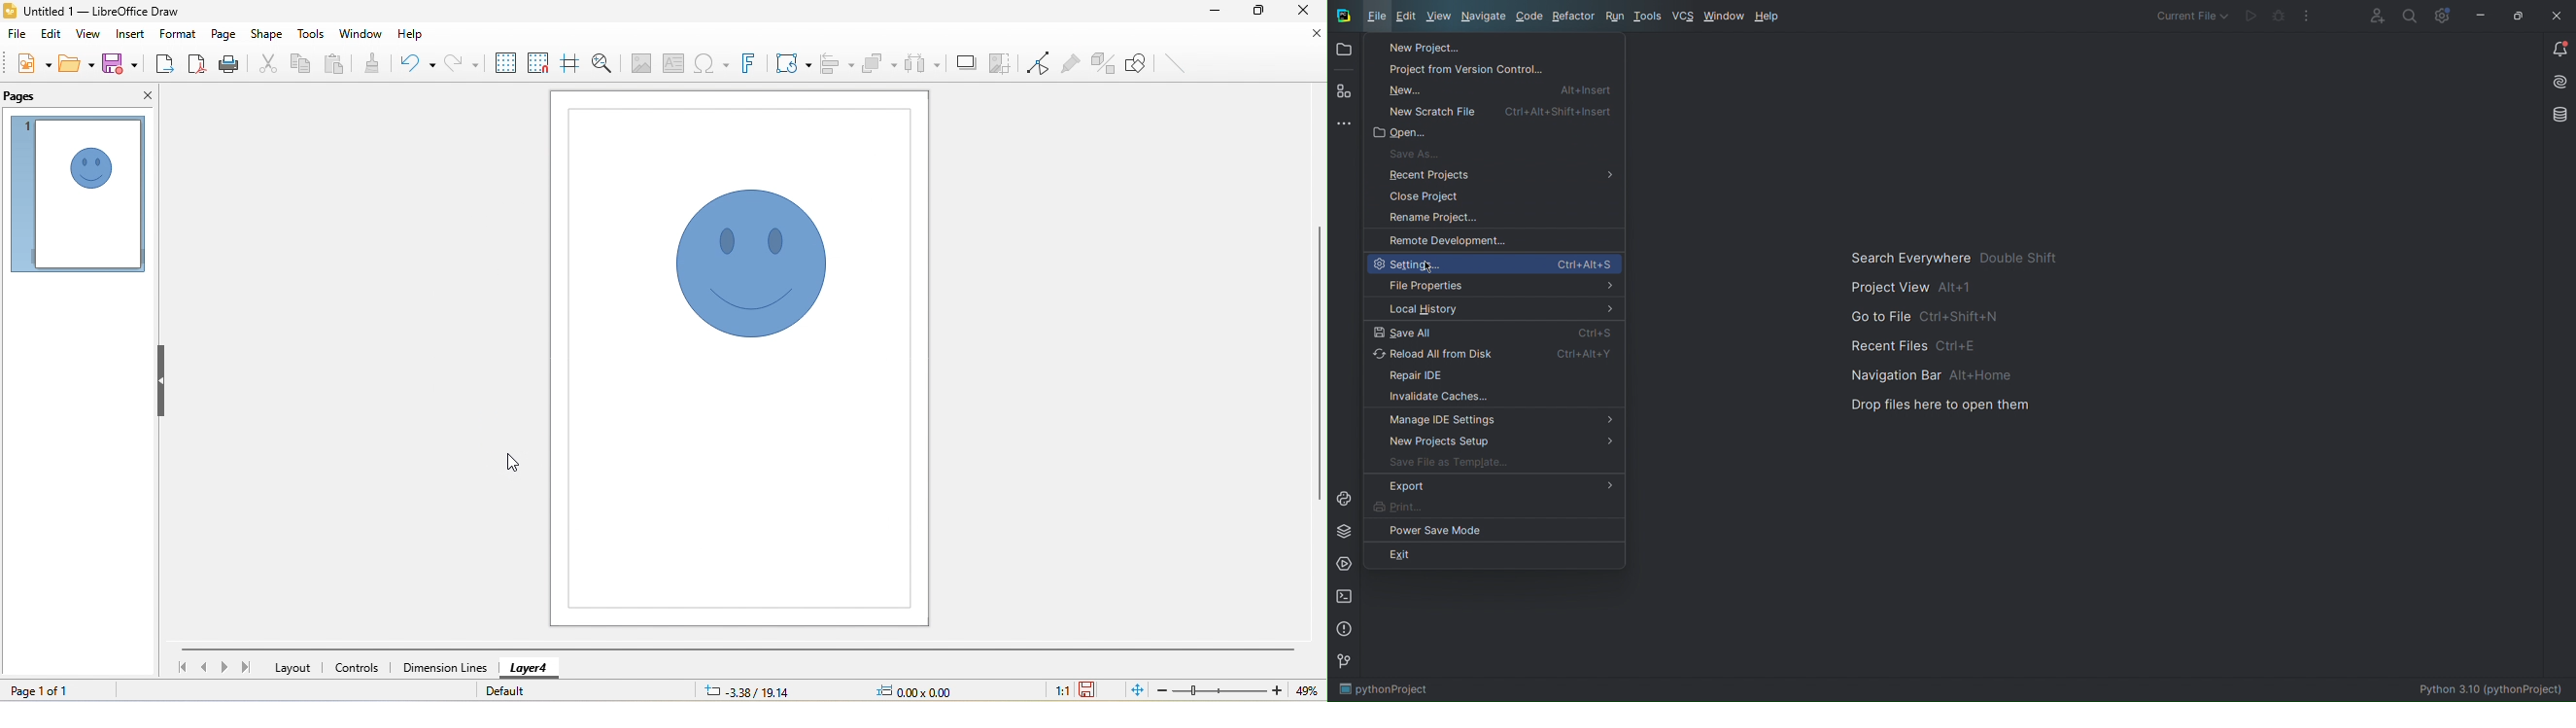 The width and height of the screenshot is (2576, 728). I want to click on view, so click(86, 34).